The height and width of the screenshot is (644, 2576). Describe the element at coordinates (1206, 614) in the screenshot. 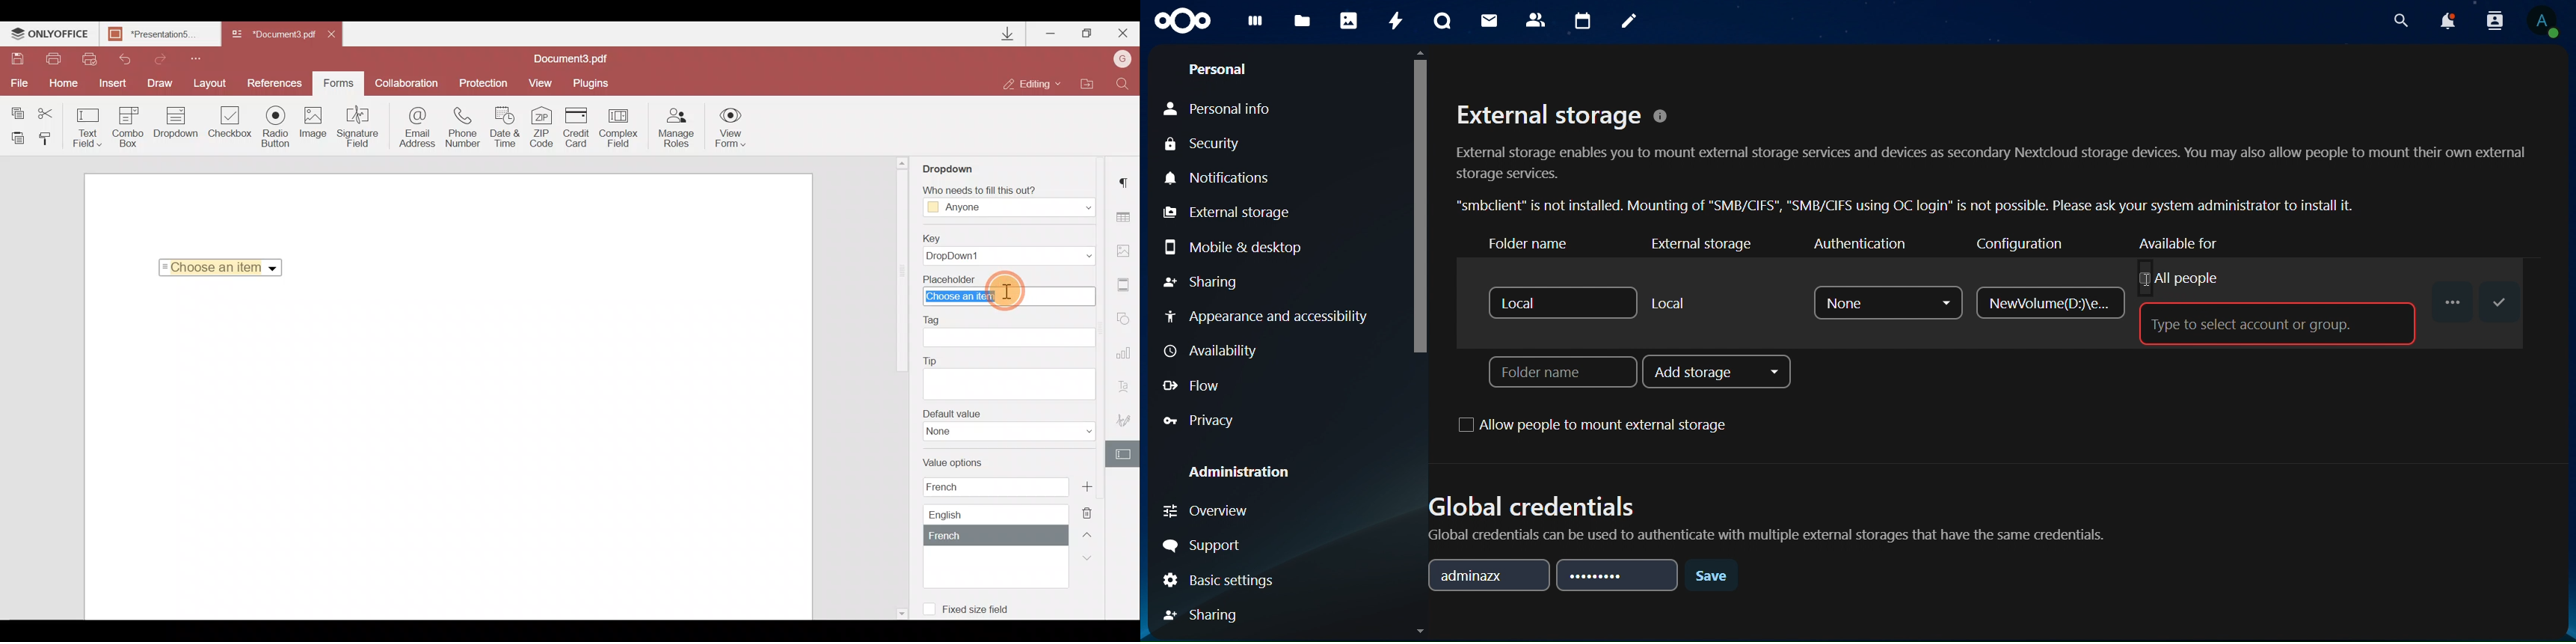

I see `sharing` at that location.